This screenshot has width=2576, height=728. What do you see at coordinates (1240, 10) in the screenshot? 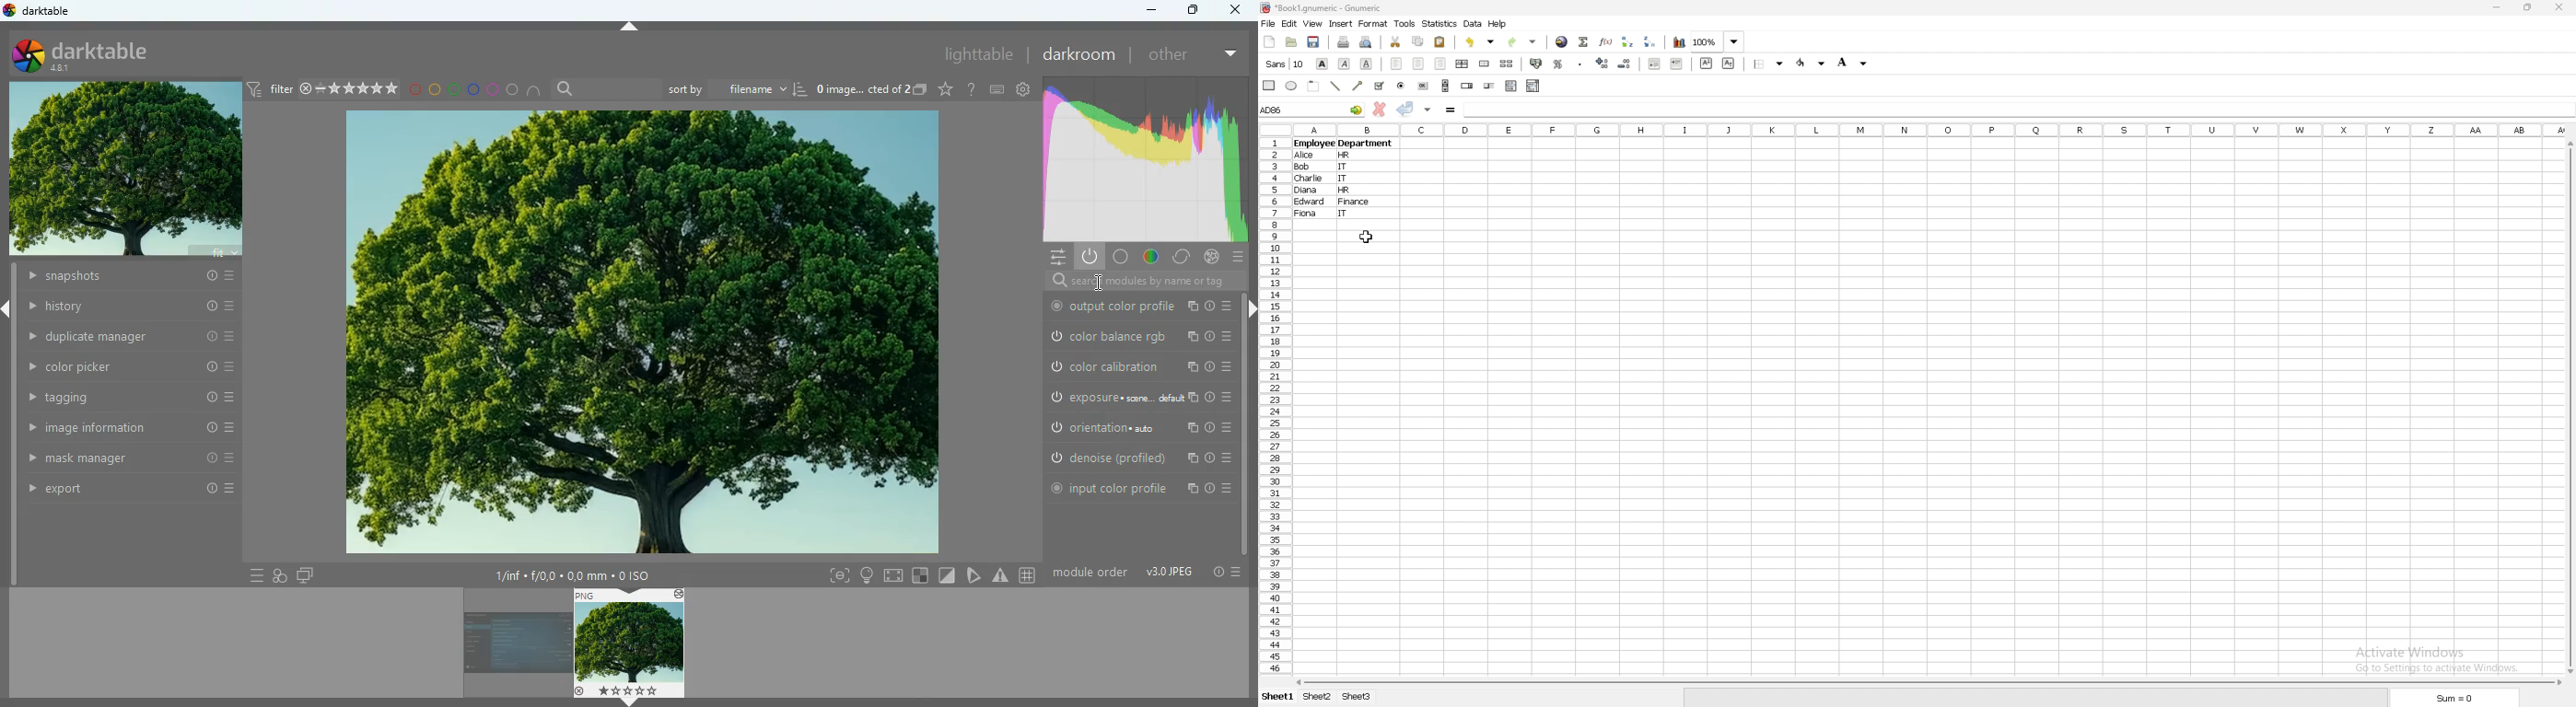
I see `close` at bounding box center [1240, 10].